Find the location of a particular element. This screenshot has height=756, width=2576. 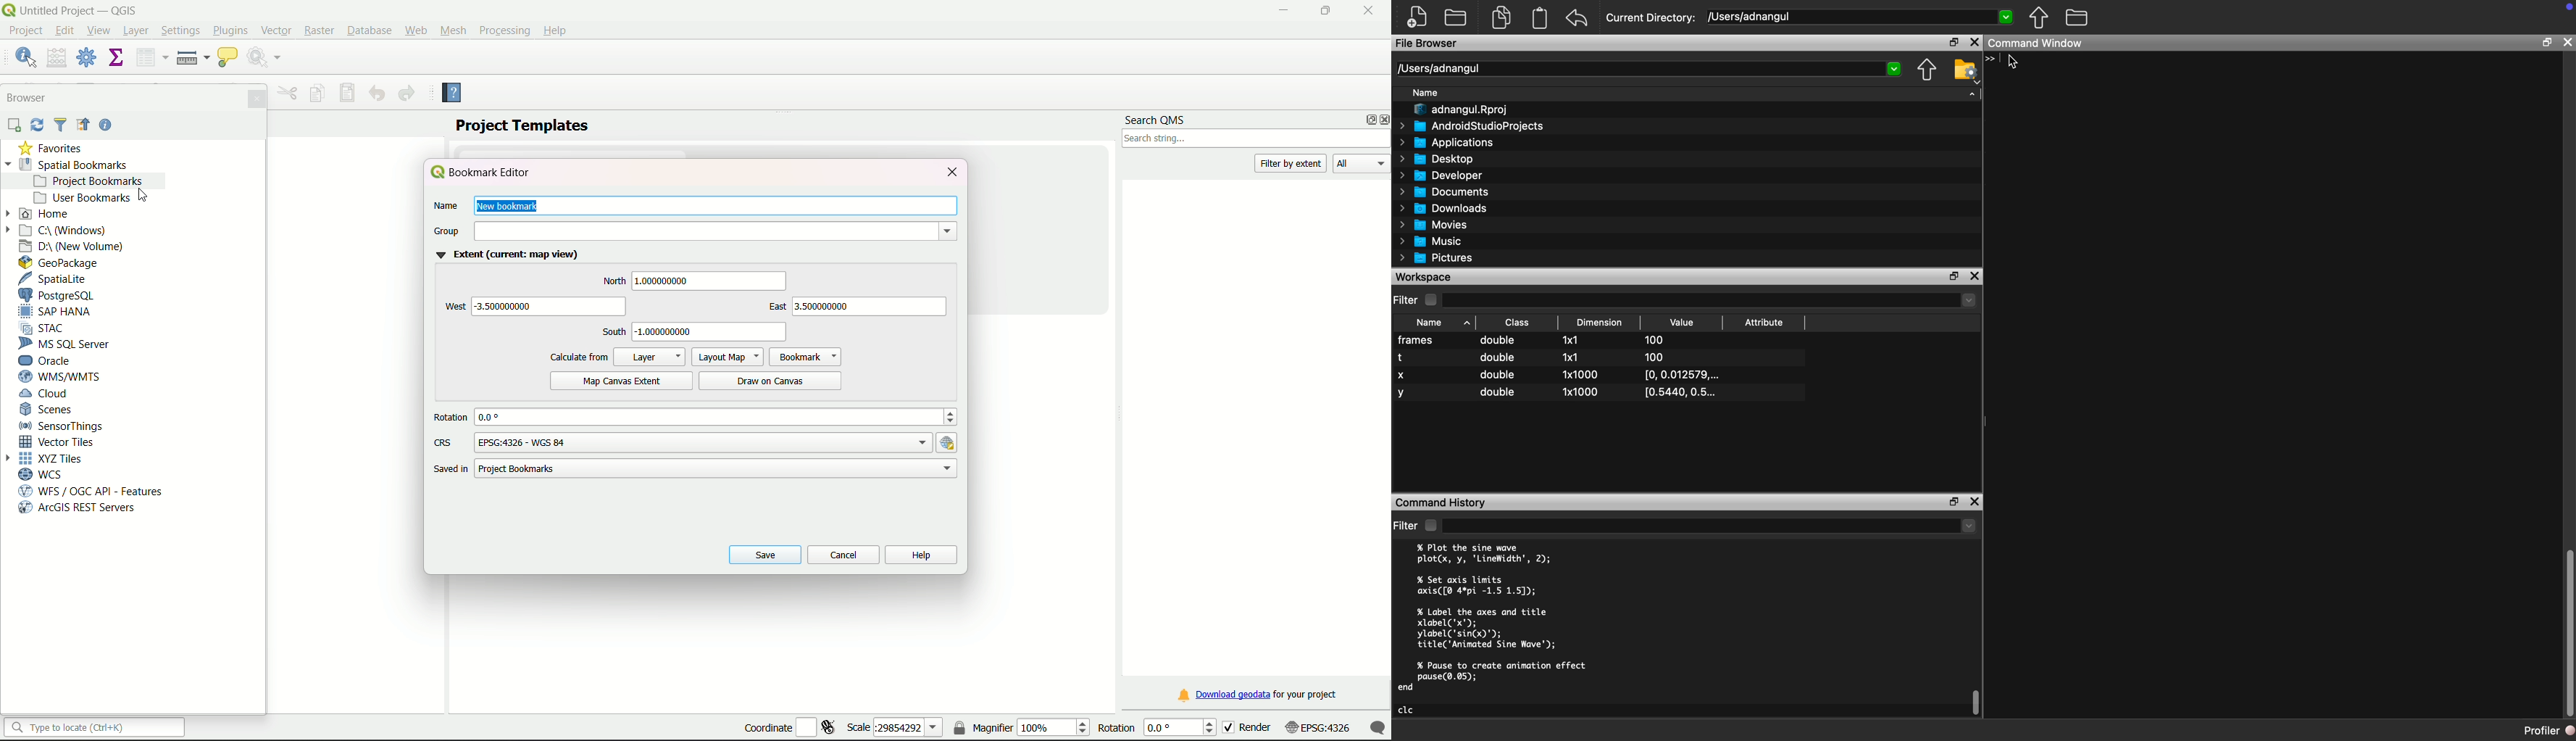

Cursor is located at coordinates (2014, 64).